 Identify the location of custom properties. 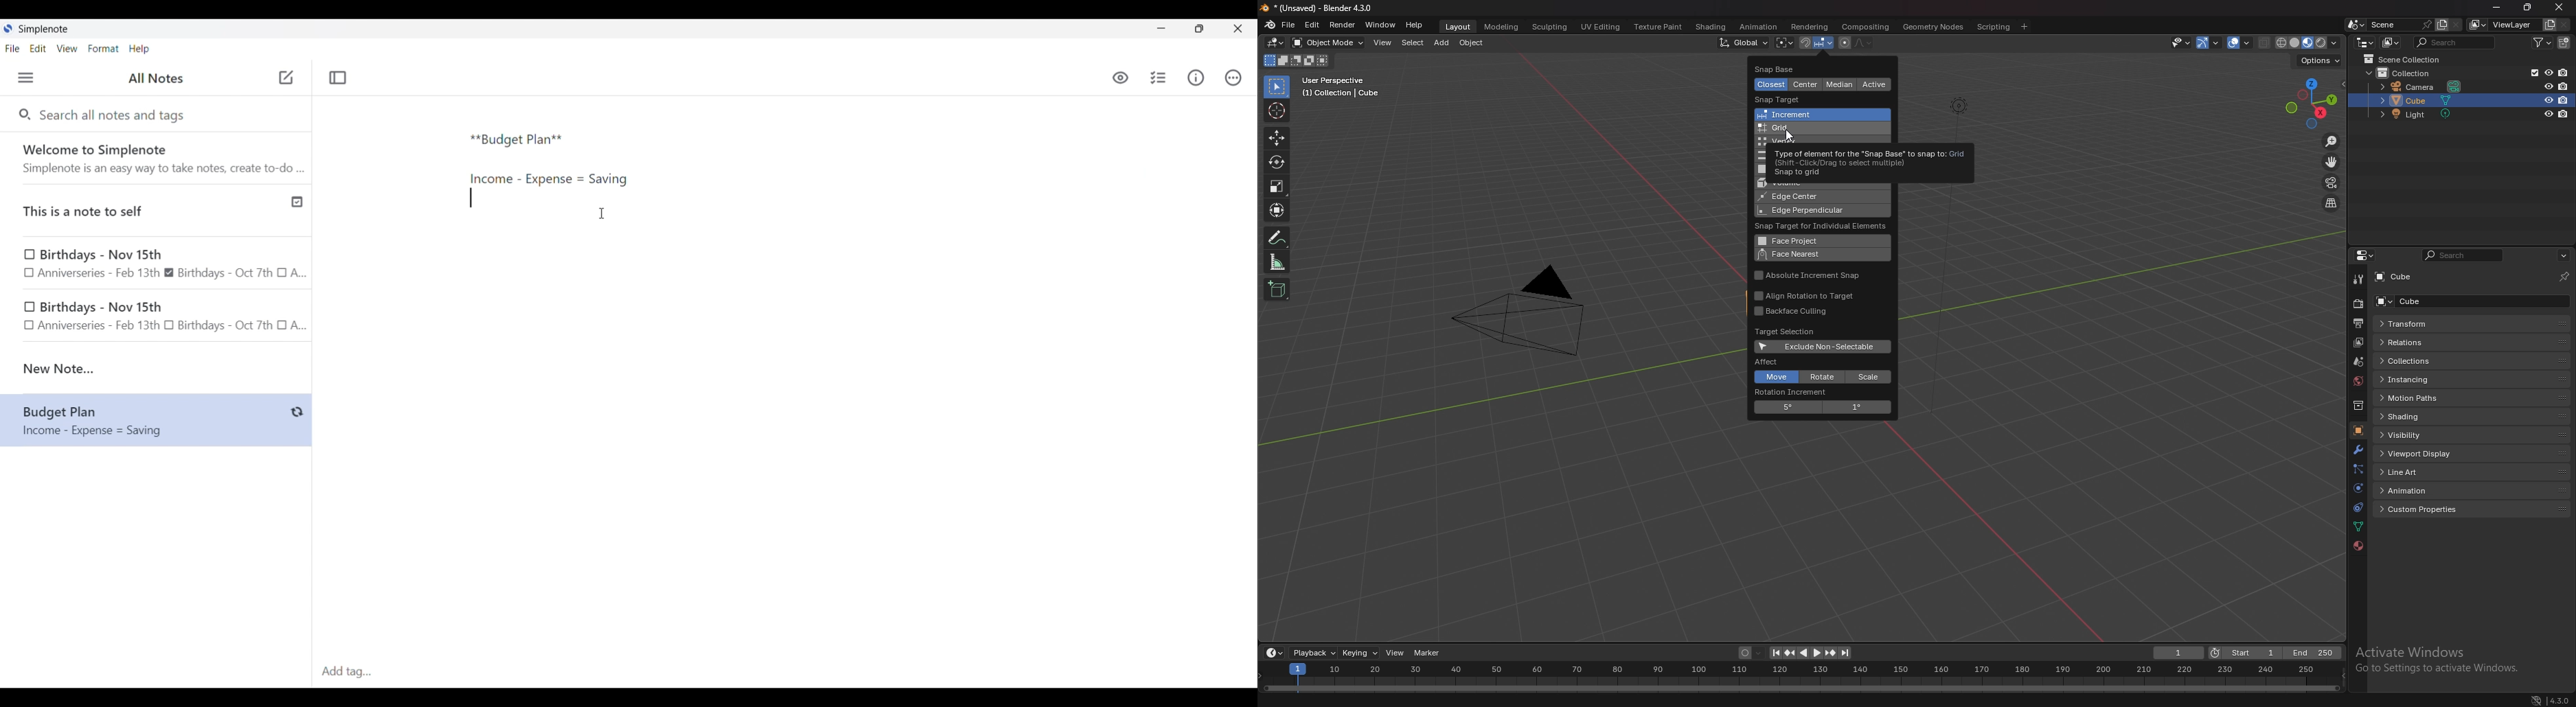
(2424, 509).